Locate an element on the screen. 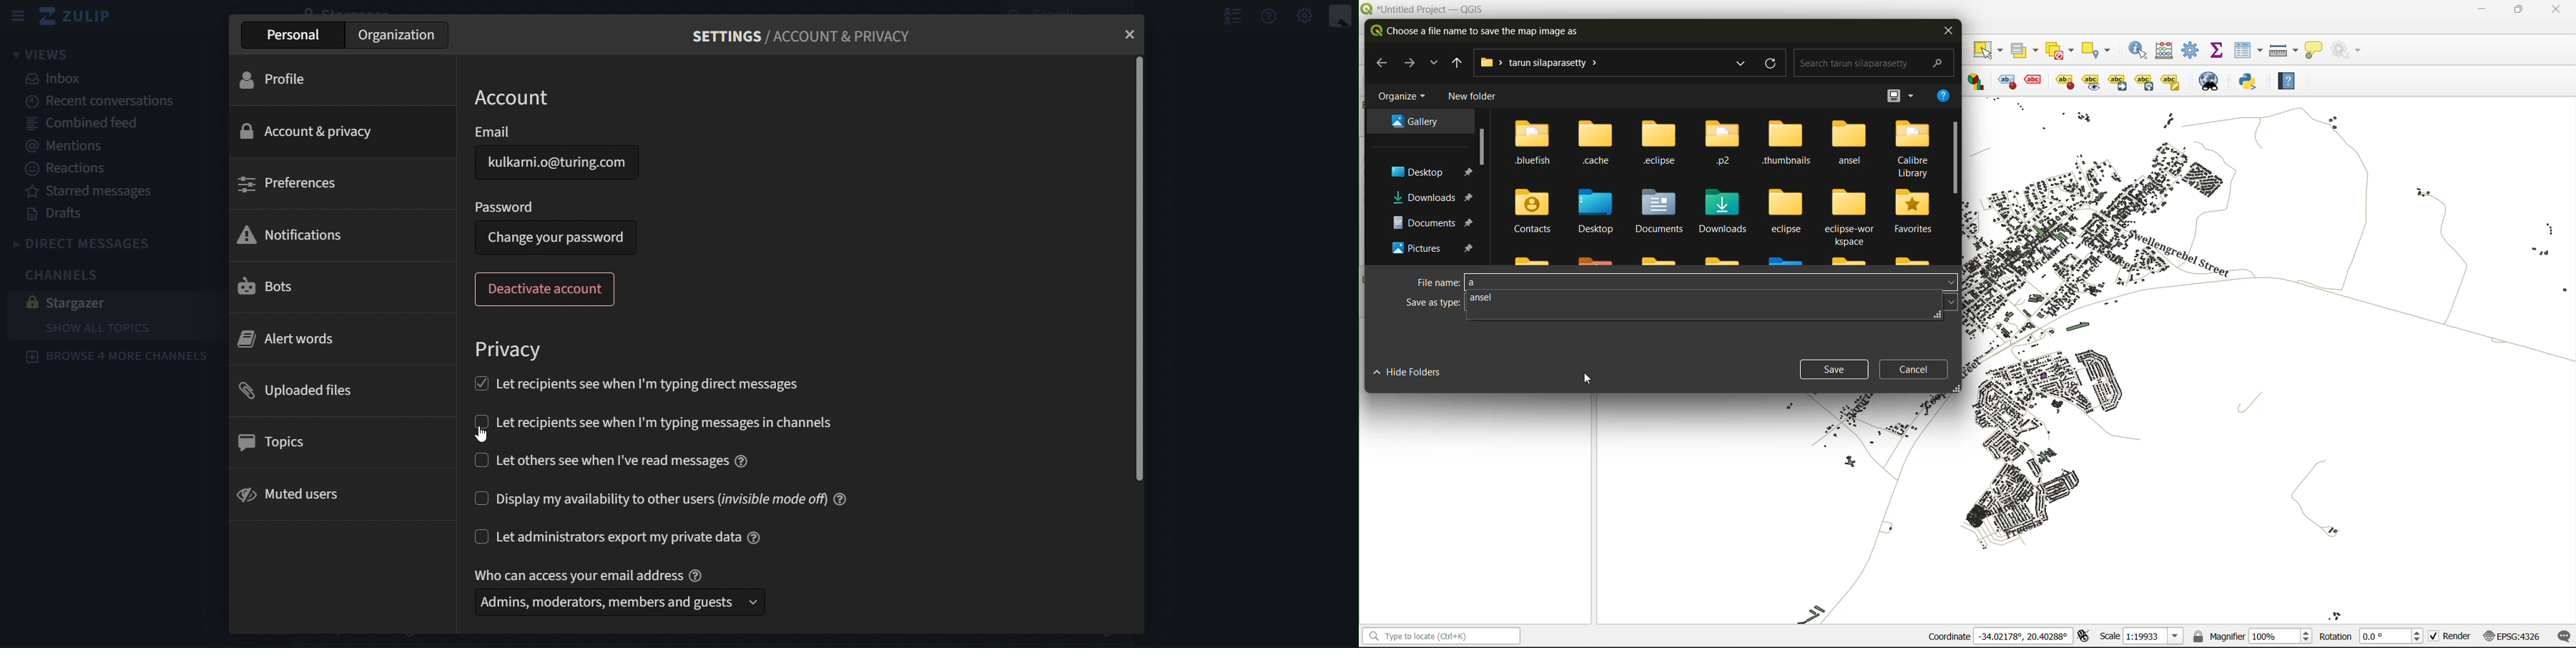  topics is located at coordinates (277, 443).